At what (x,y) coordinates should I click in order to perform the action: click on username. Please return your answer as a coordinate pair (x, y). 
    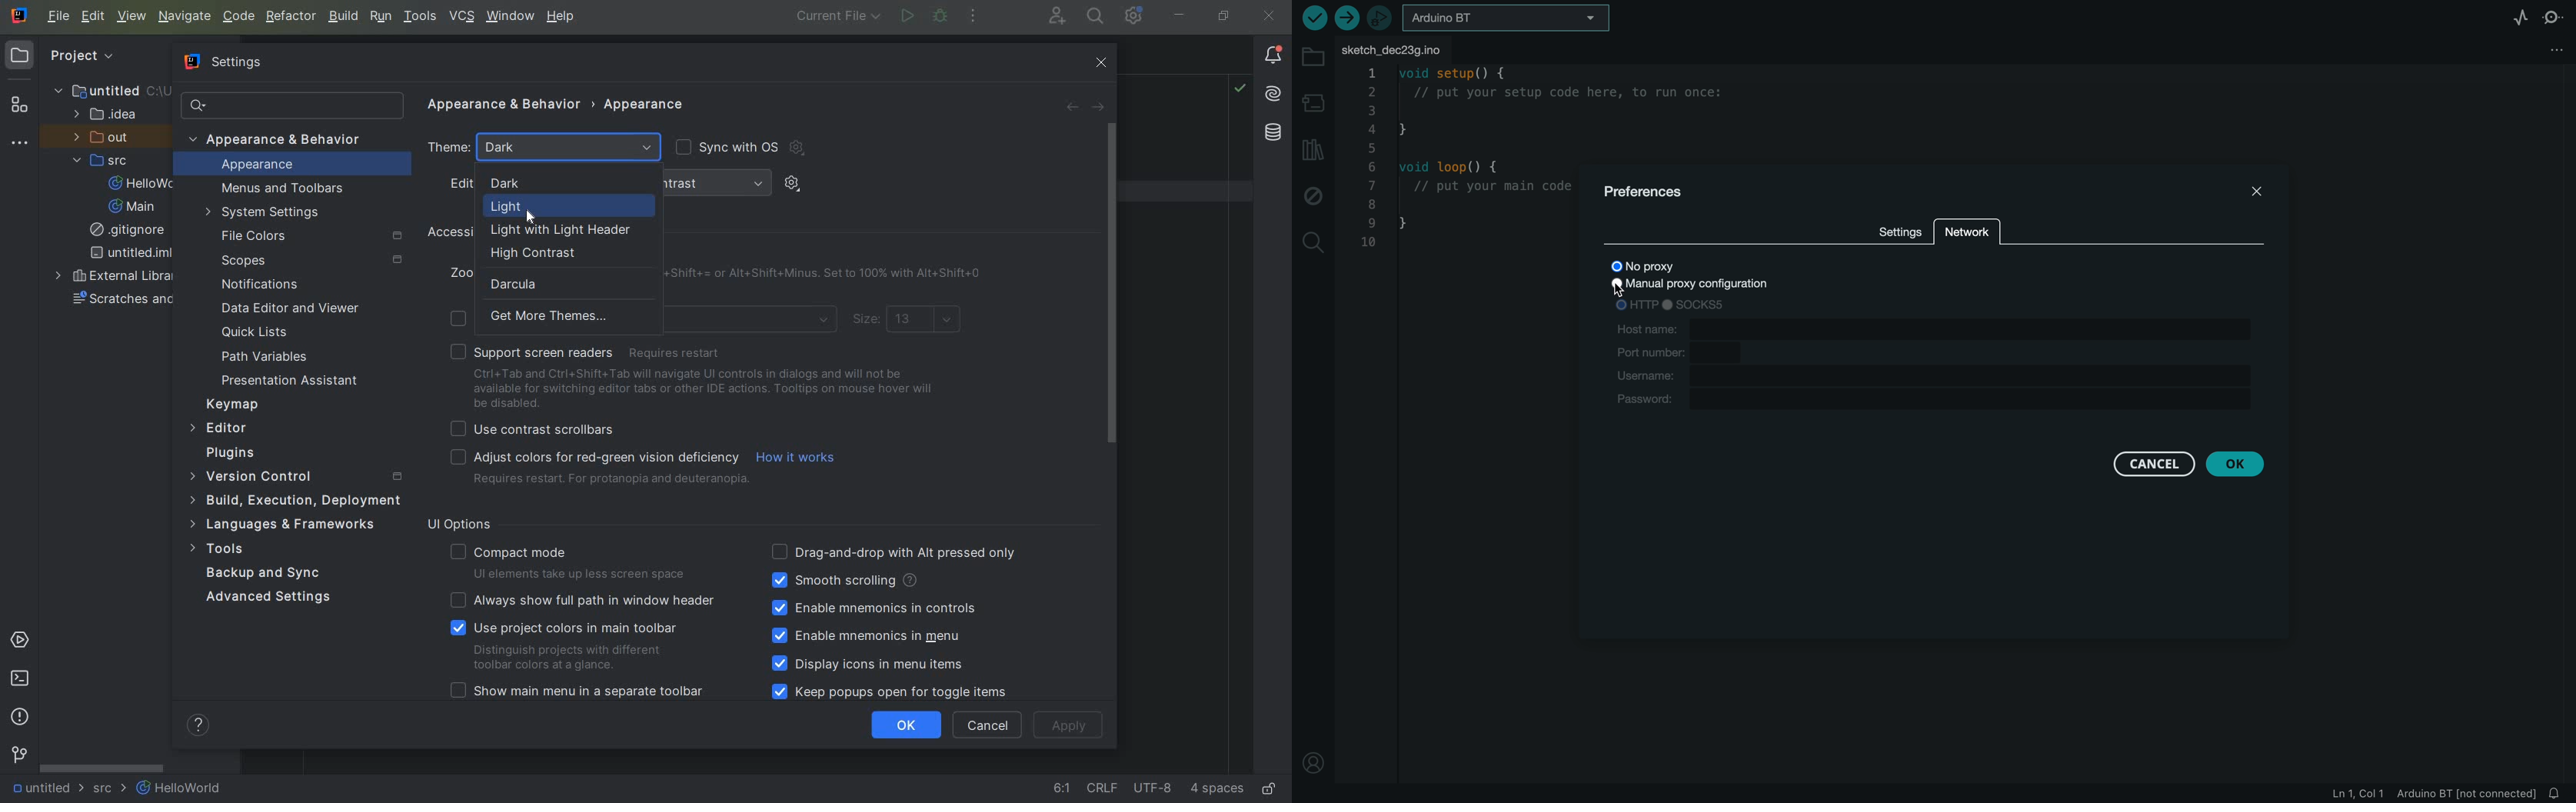
    Looking at the image, I should click on (1931, 377).